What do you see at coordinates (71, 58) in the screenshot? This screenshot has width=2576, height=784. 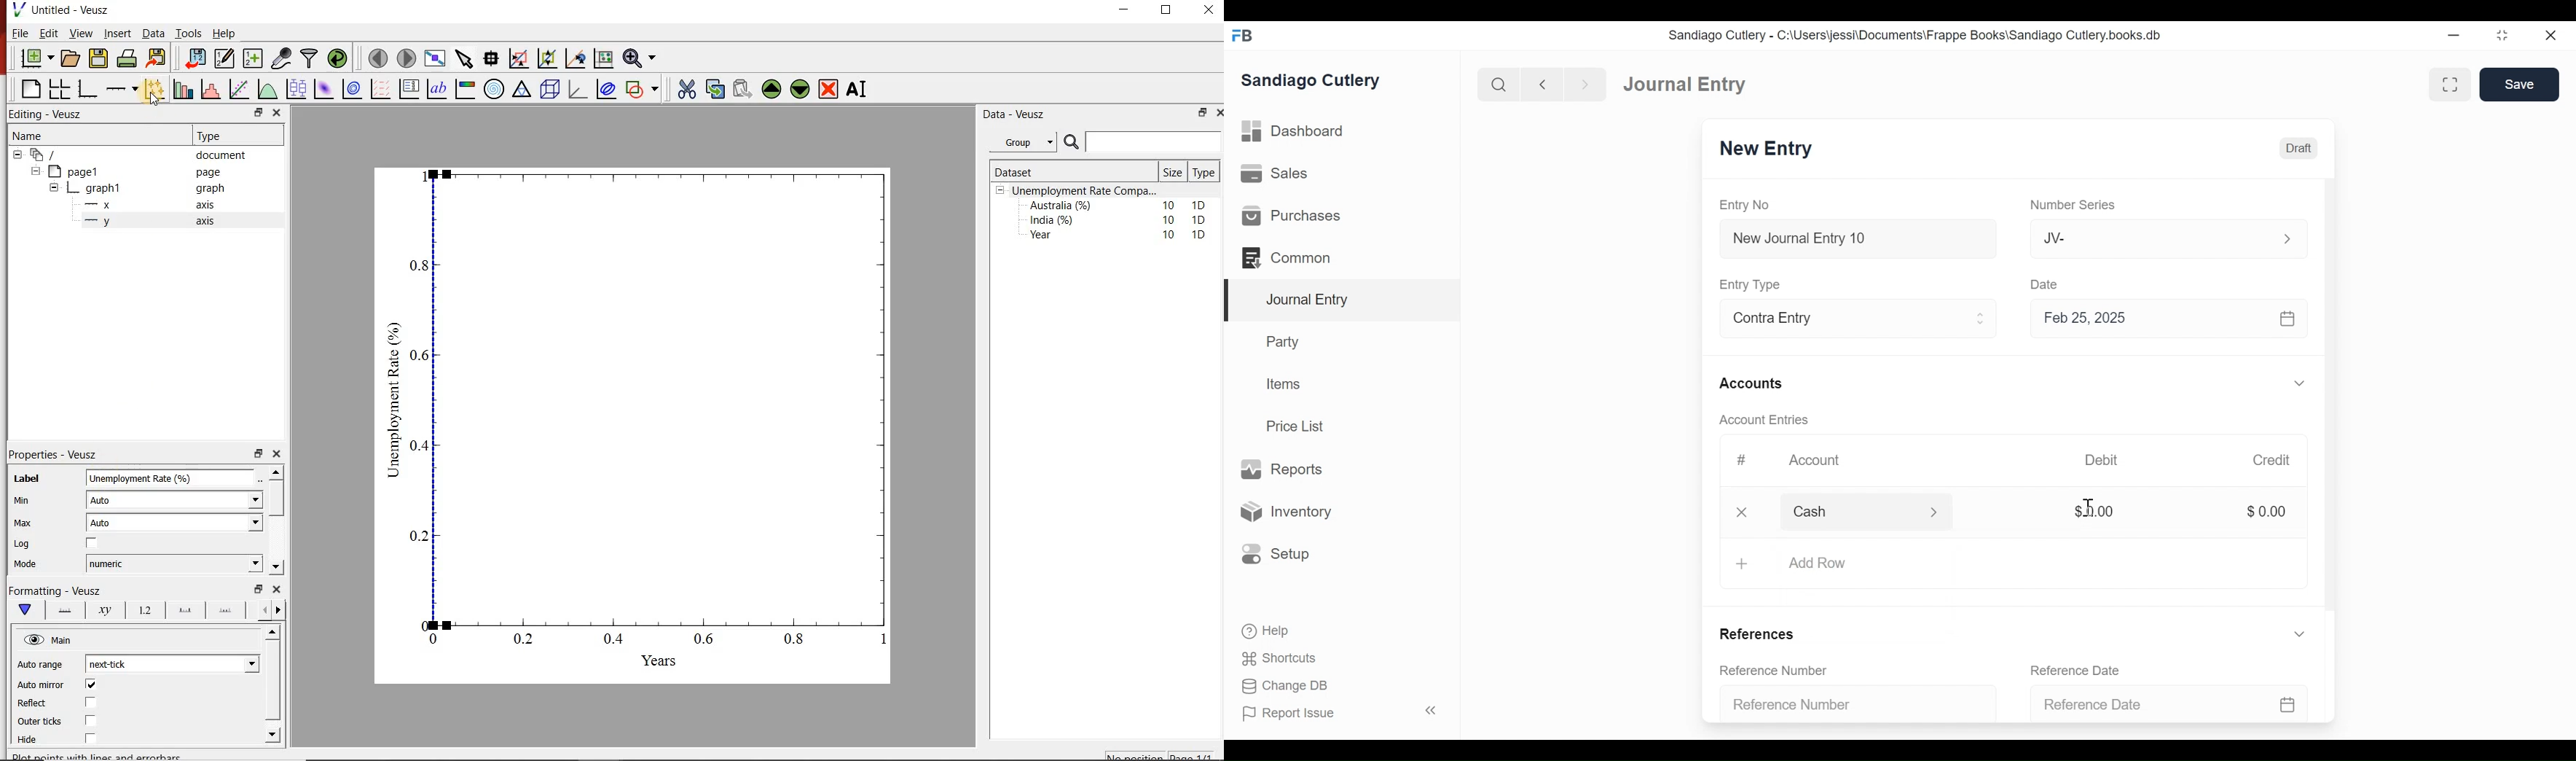 I see `open document` at bounding box center [71, 58].